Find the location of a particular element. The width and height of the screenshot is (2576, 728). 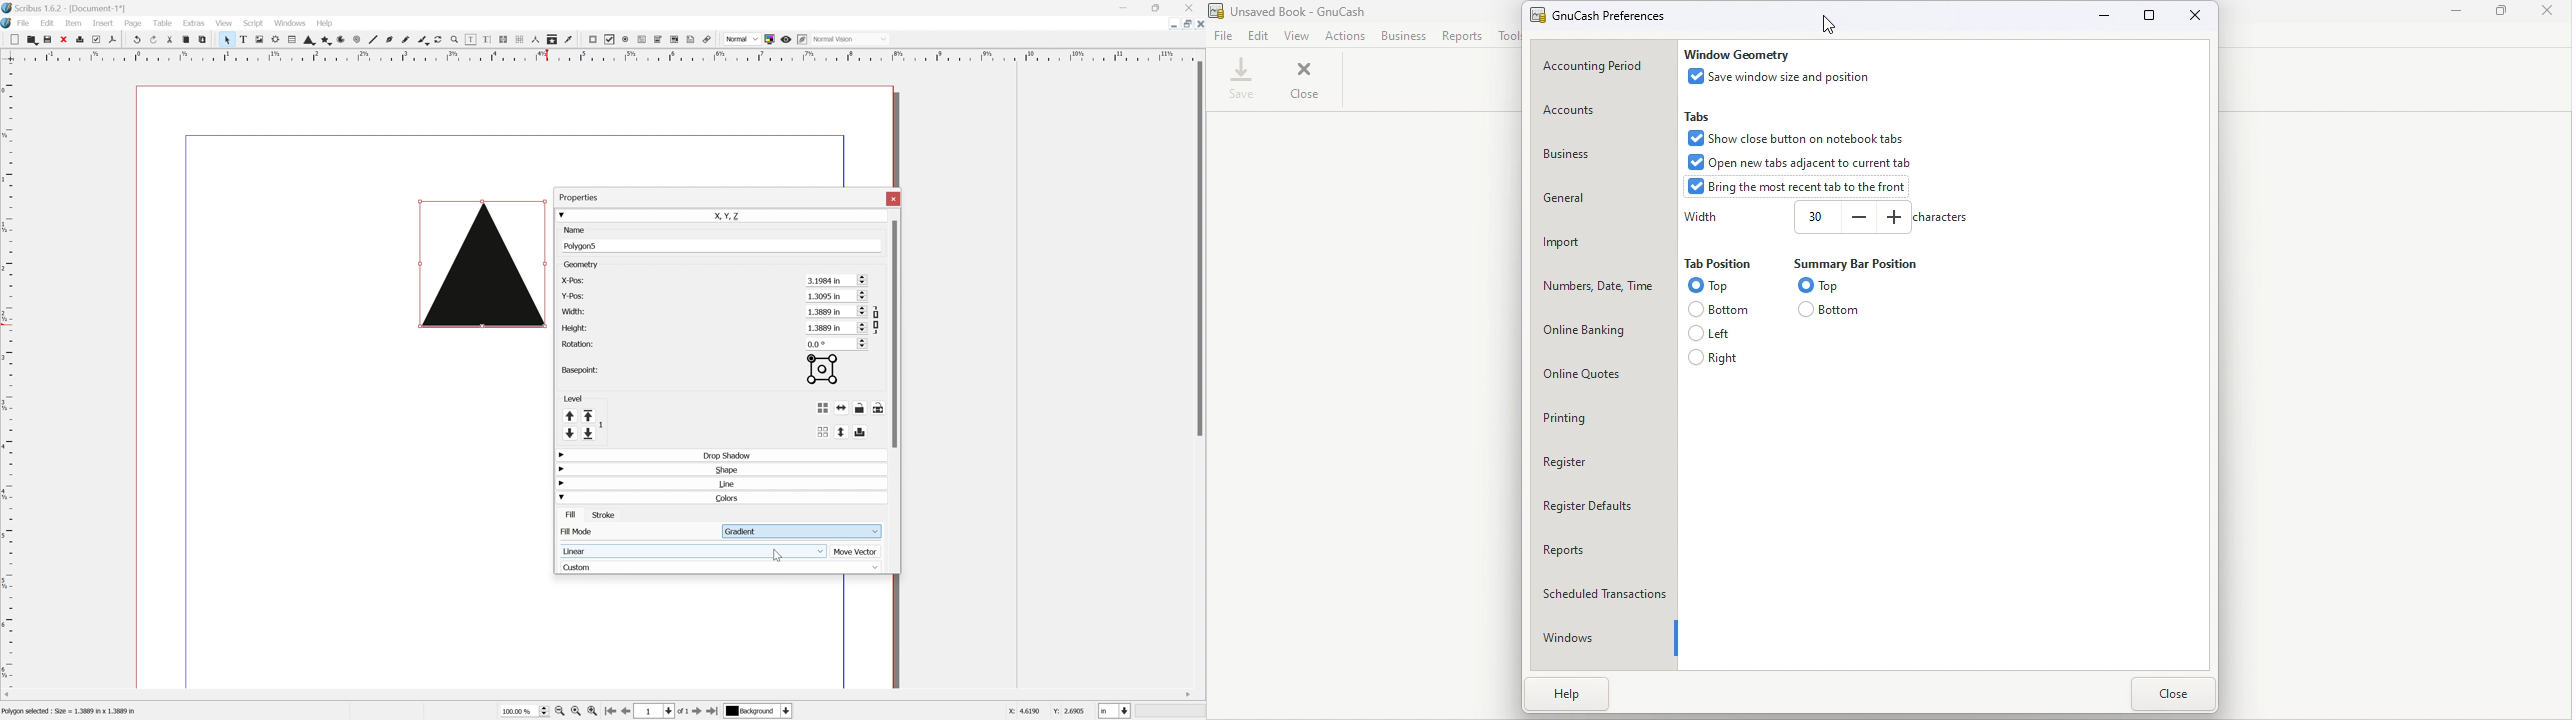

Cursor is located at coordinates (778, 556).